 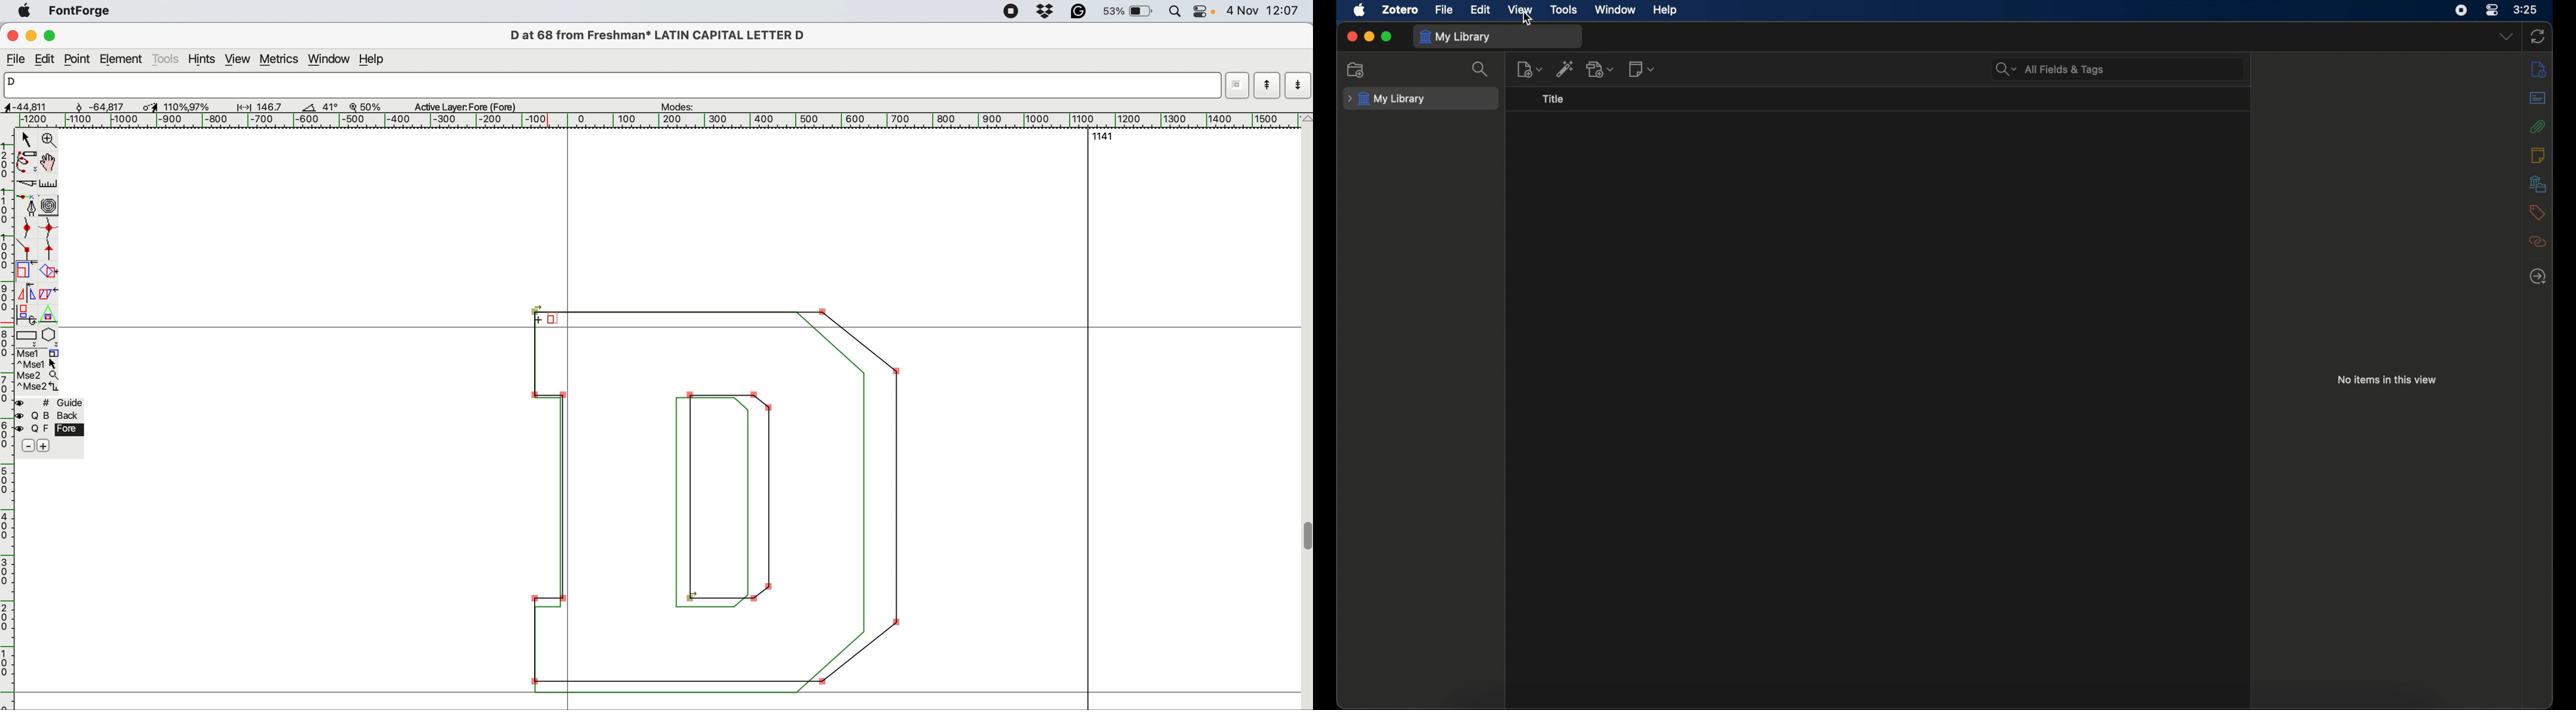 What do you see at coordinates (2537, 127) in the screenshot?
I see `attachments` at bounding box center [2537, 127].